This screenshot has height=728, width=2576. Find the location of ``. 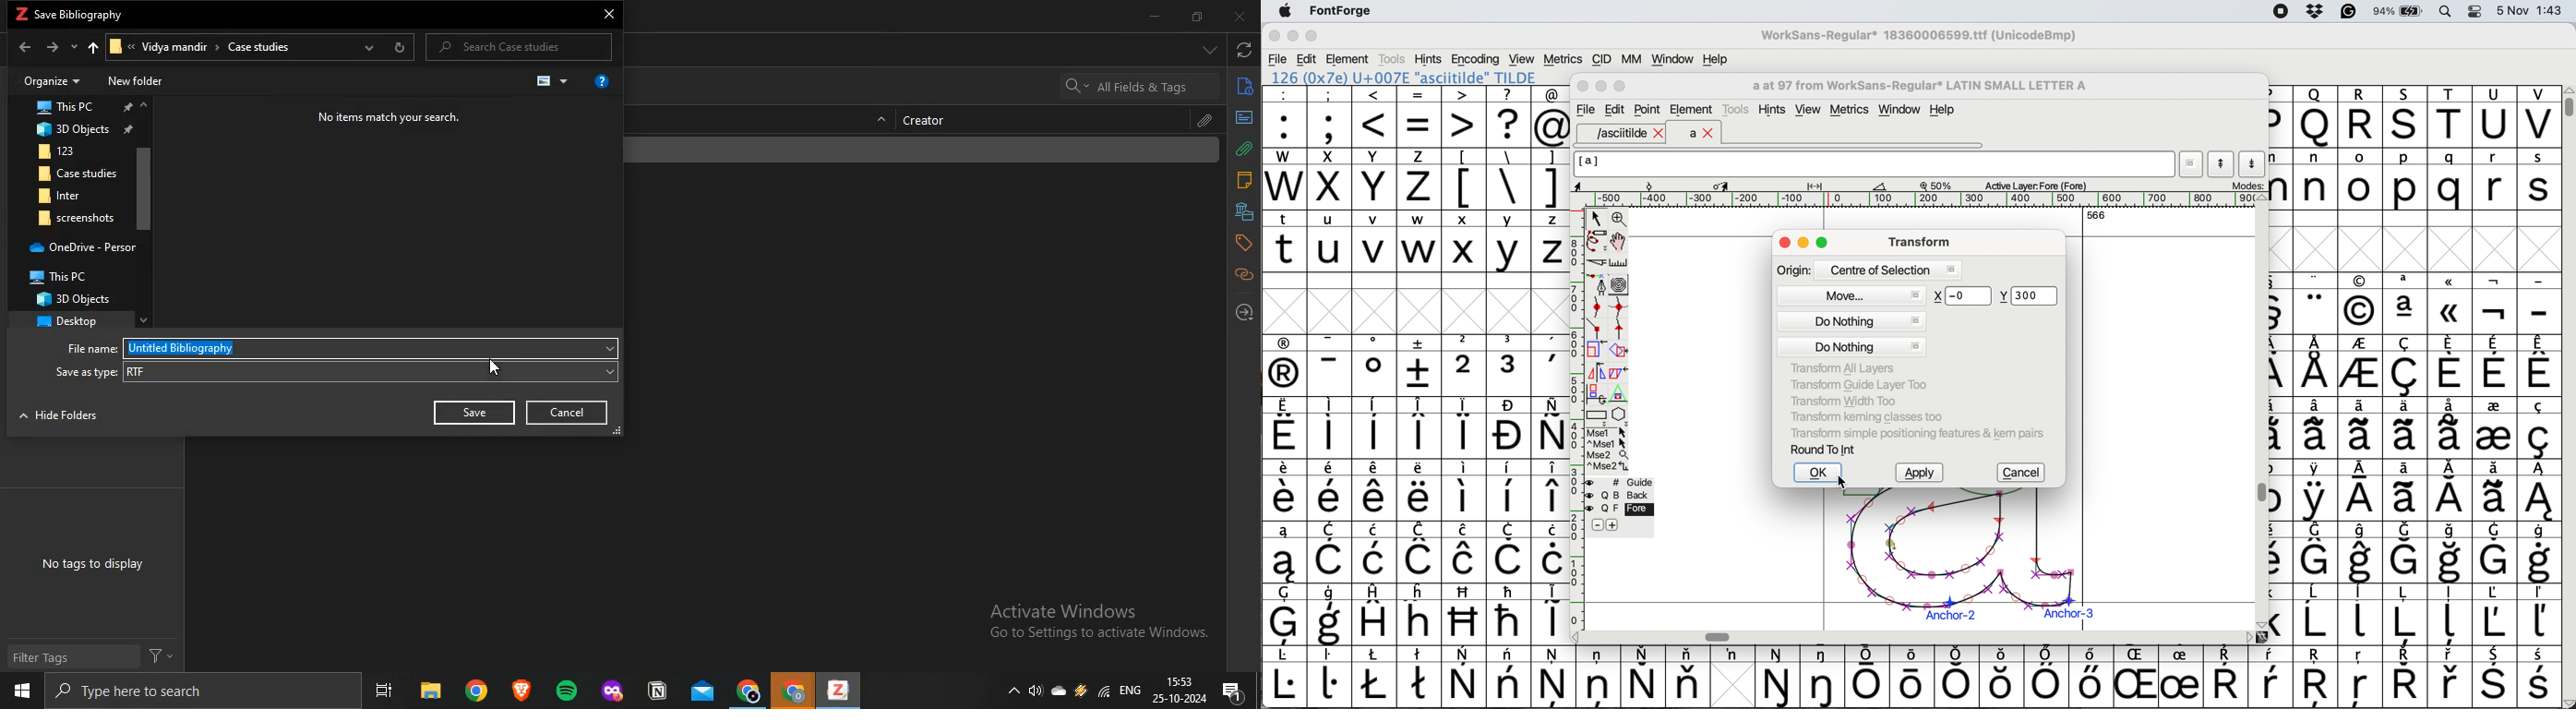

 is located at coordinates (2318, 677).